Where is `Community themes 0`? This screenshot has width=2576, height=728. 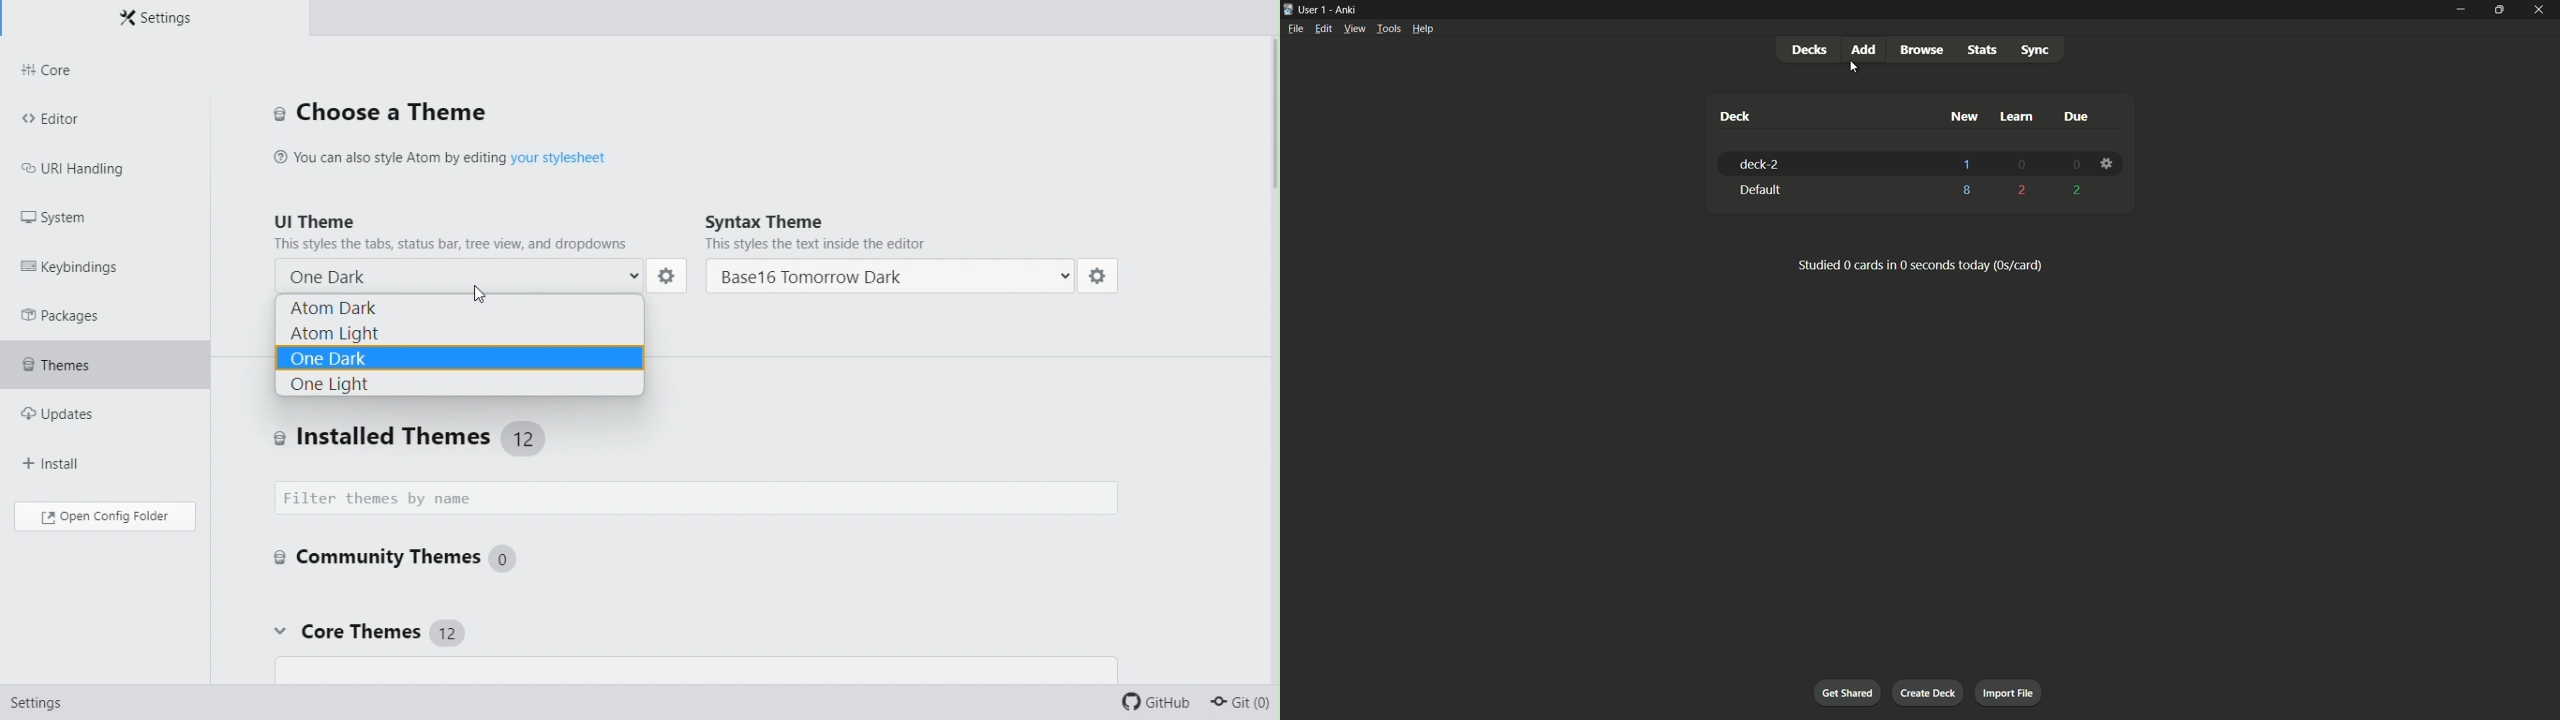 Community themes 0 is located at coordinates (394, 556).